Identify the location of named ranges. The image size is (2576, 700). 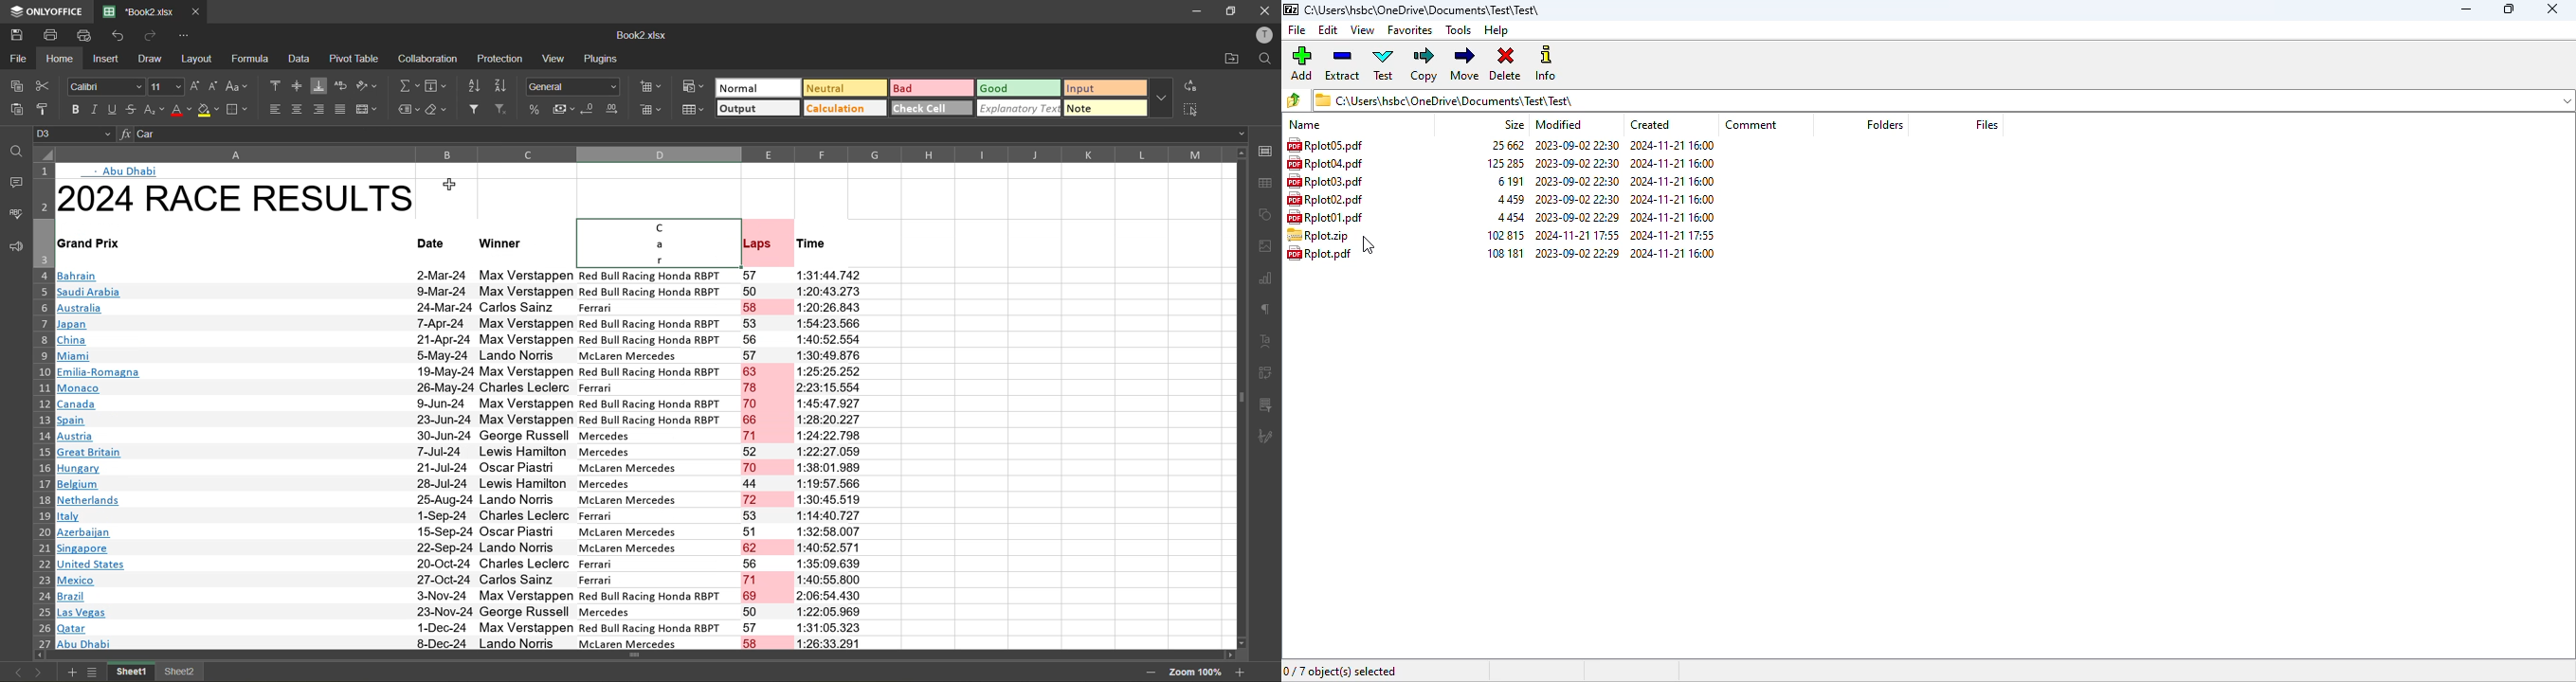
(408, 109).